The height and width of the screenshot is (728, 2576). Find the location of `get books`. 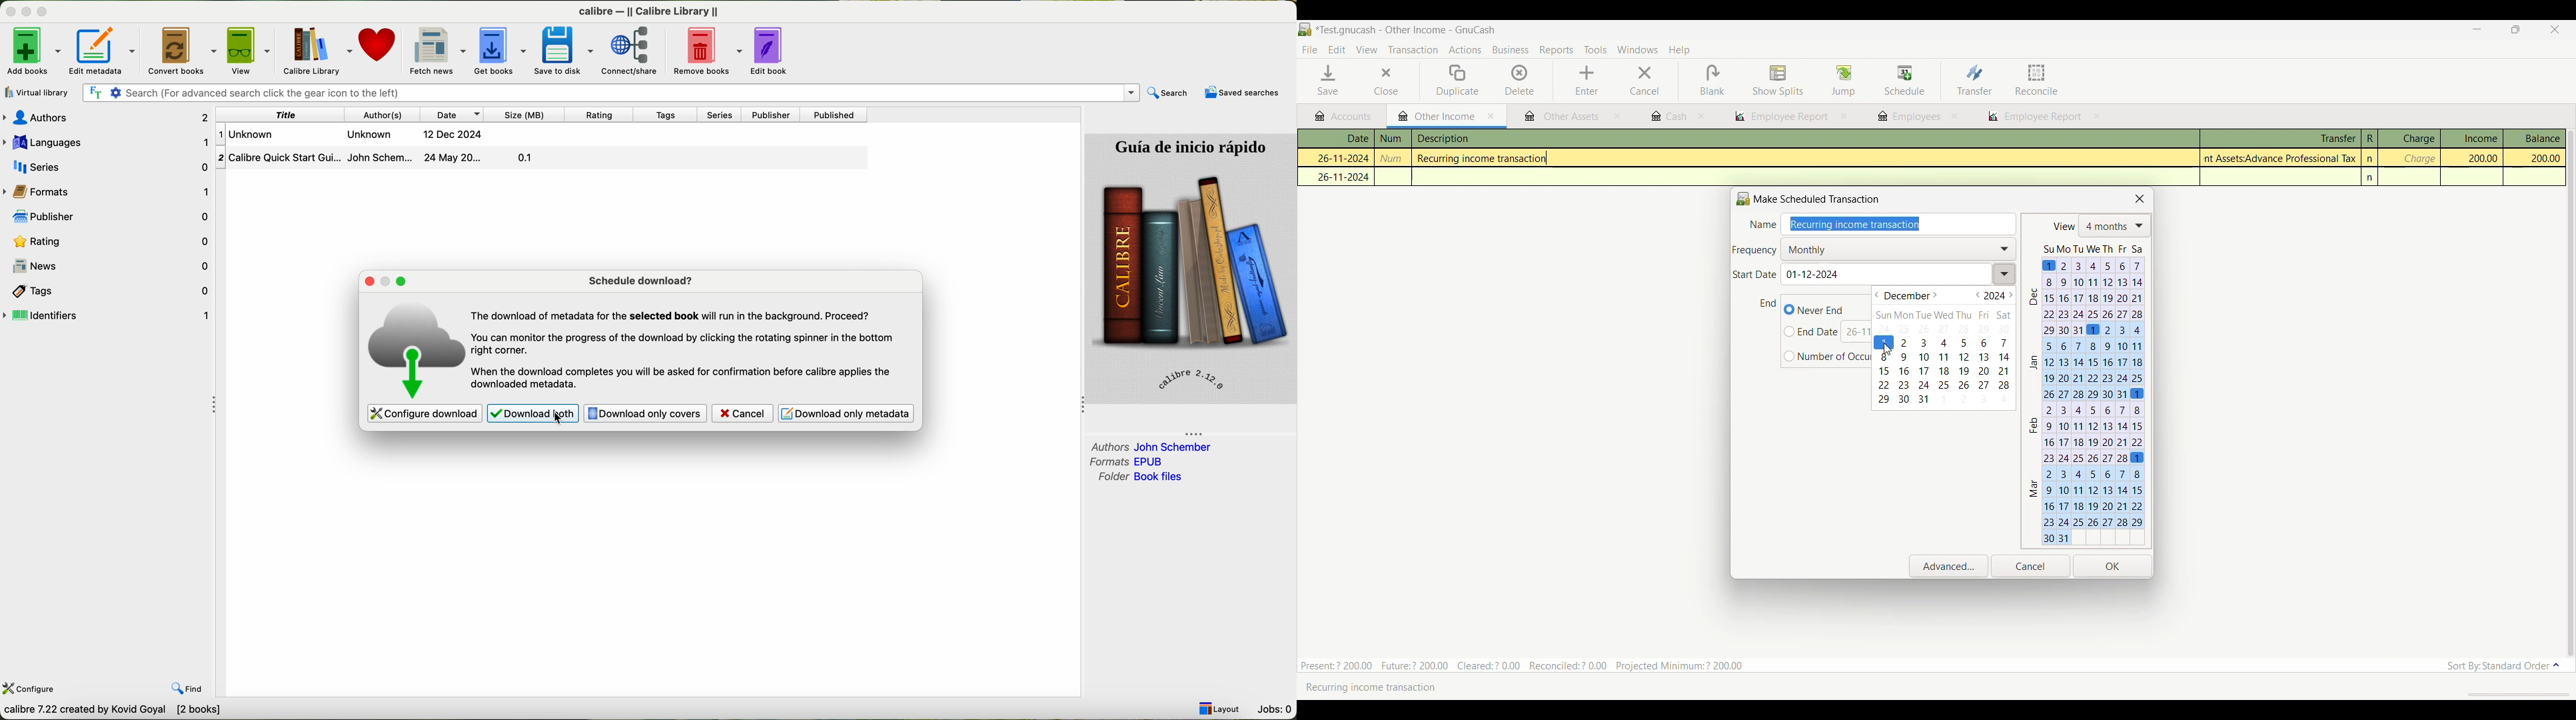

get books is located at coordinates (503, 51).